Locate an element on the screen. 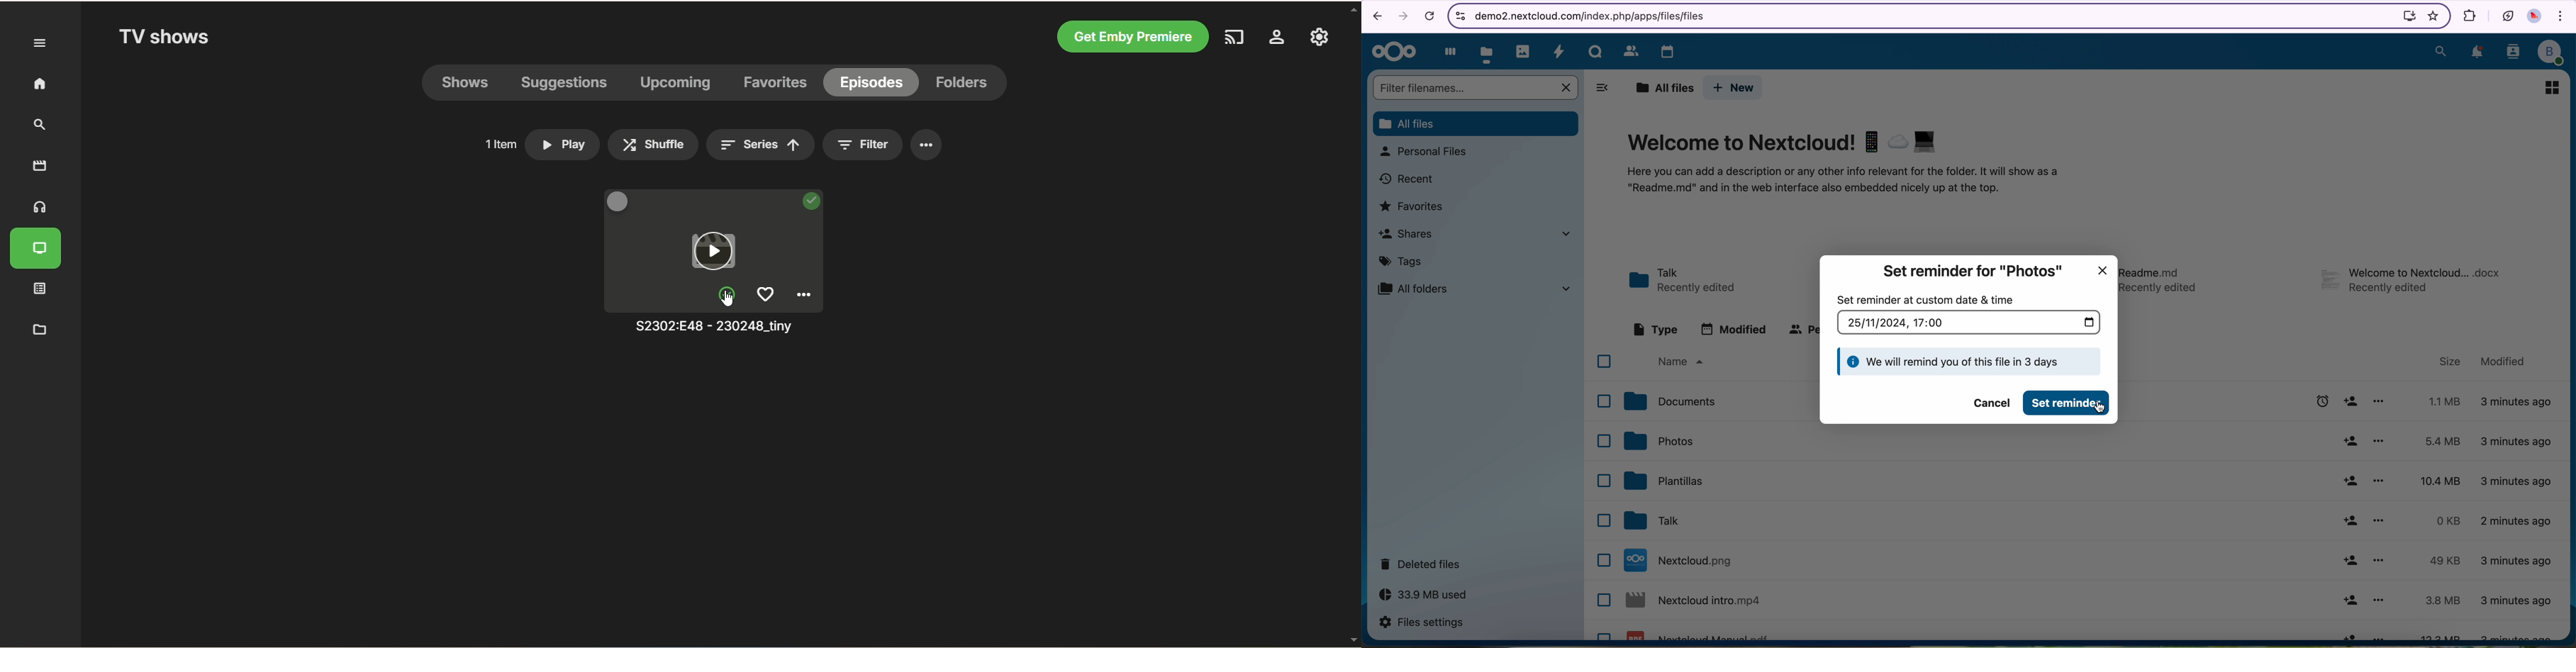  more options is located at coordinates (2378, 521).